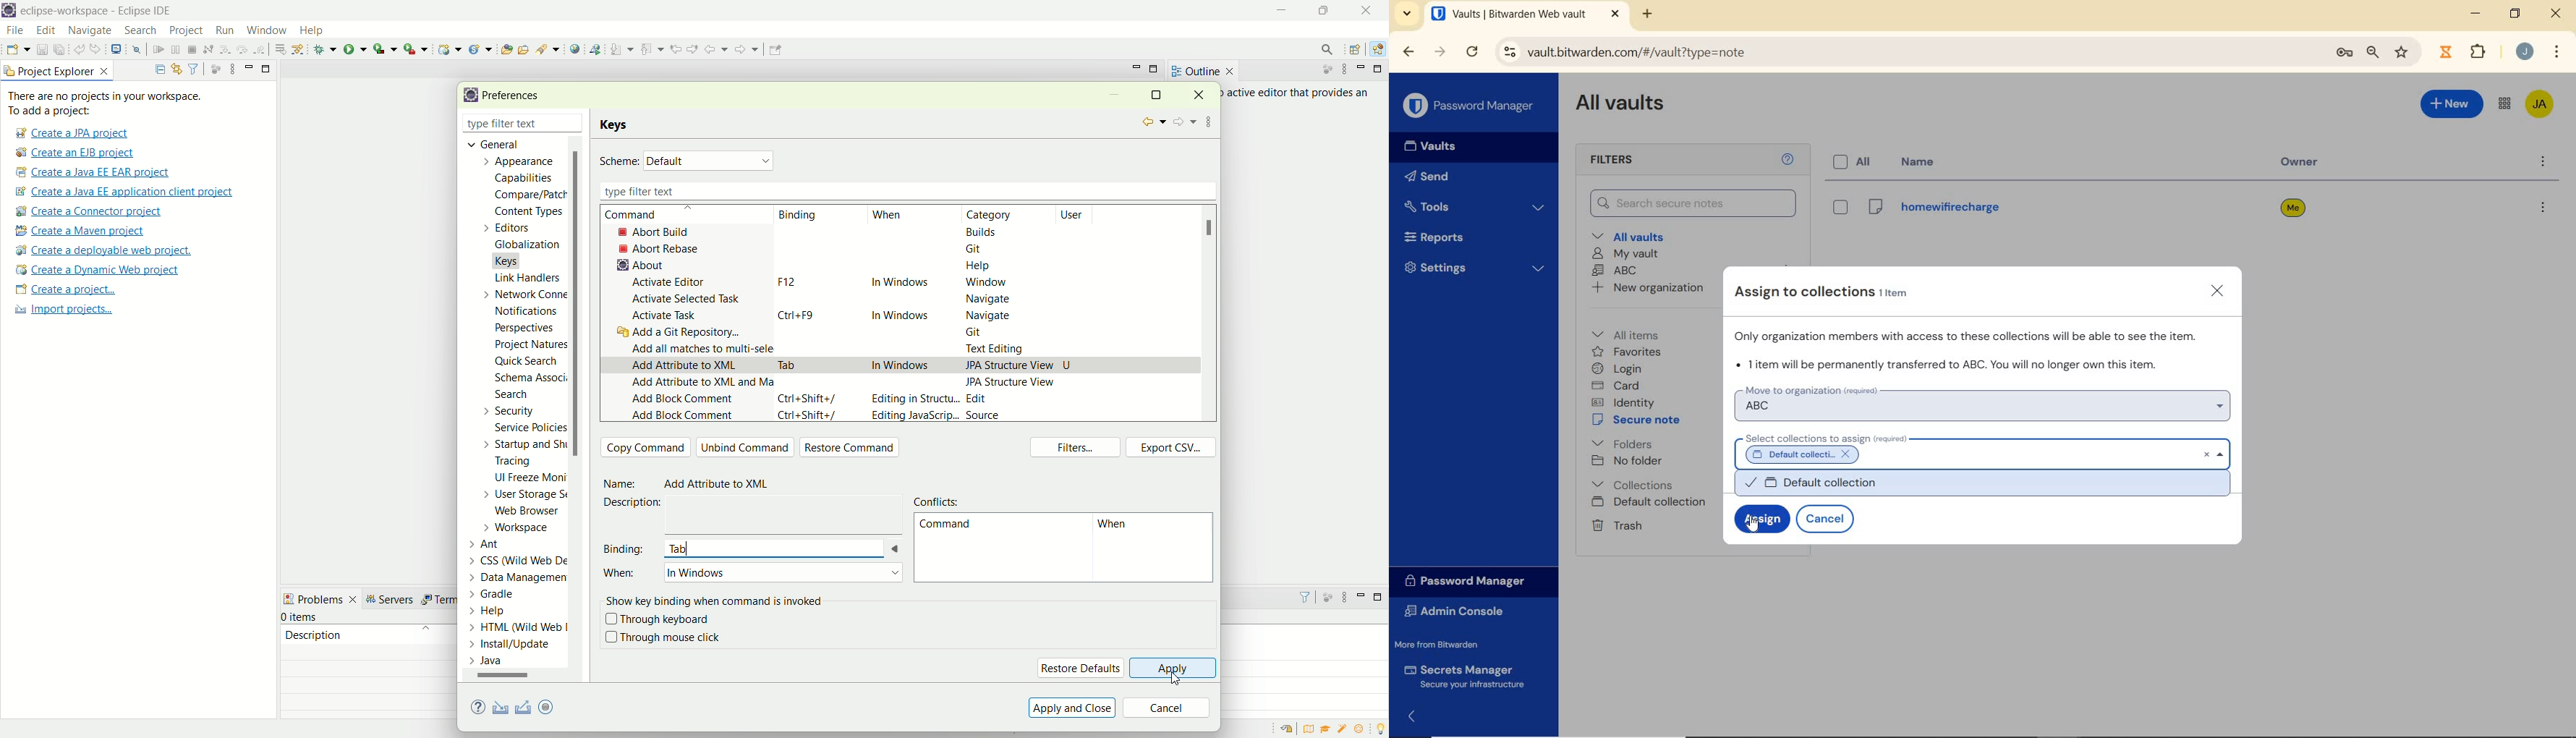 The height and width of the screenshot is (756, 2576). Describe the element at coordinates (2344, 55) in the screenshot. I see `manage passwords` at that location.